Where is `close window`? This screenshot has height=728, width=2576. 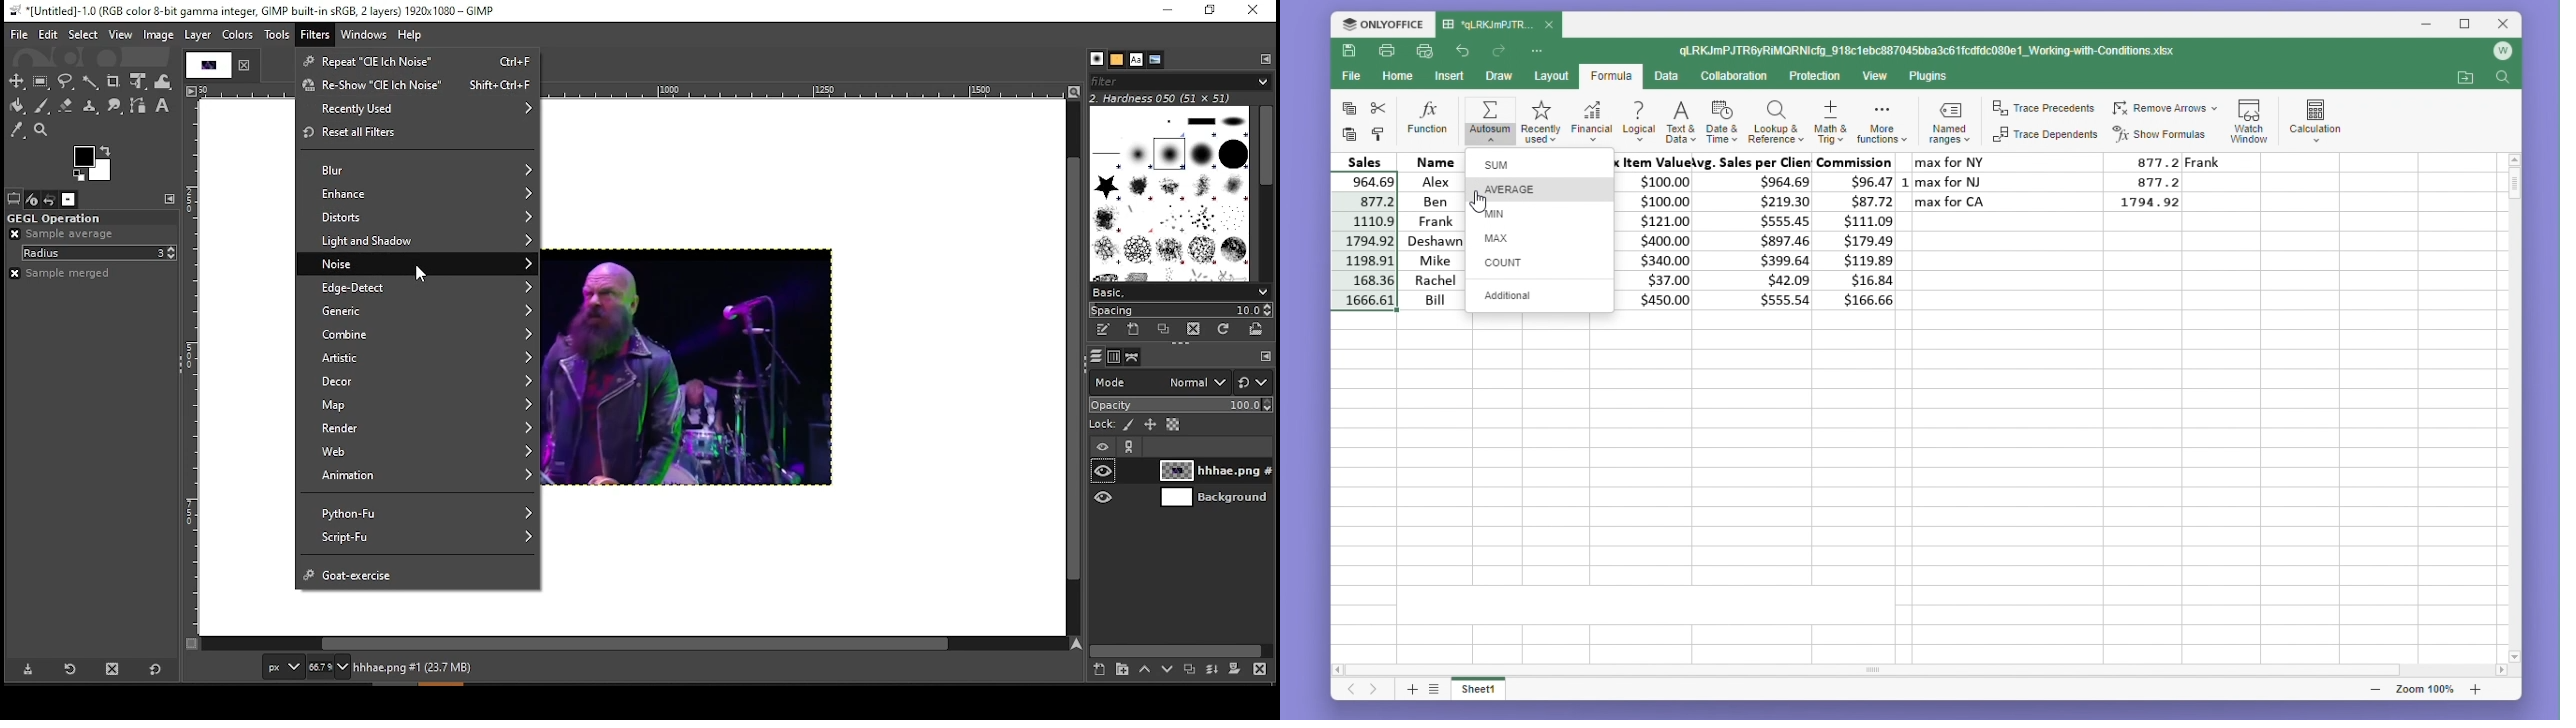 close window is located at coordinates (1254, 11).